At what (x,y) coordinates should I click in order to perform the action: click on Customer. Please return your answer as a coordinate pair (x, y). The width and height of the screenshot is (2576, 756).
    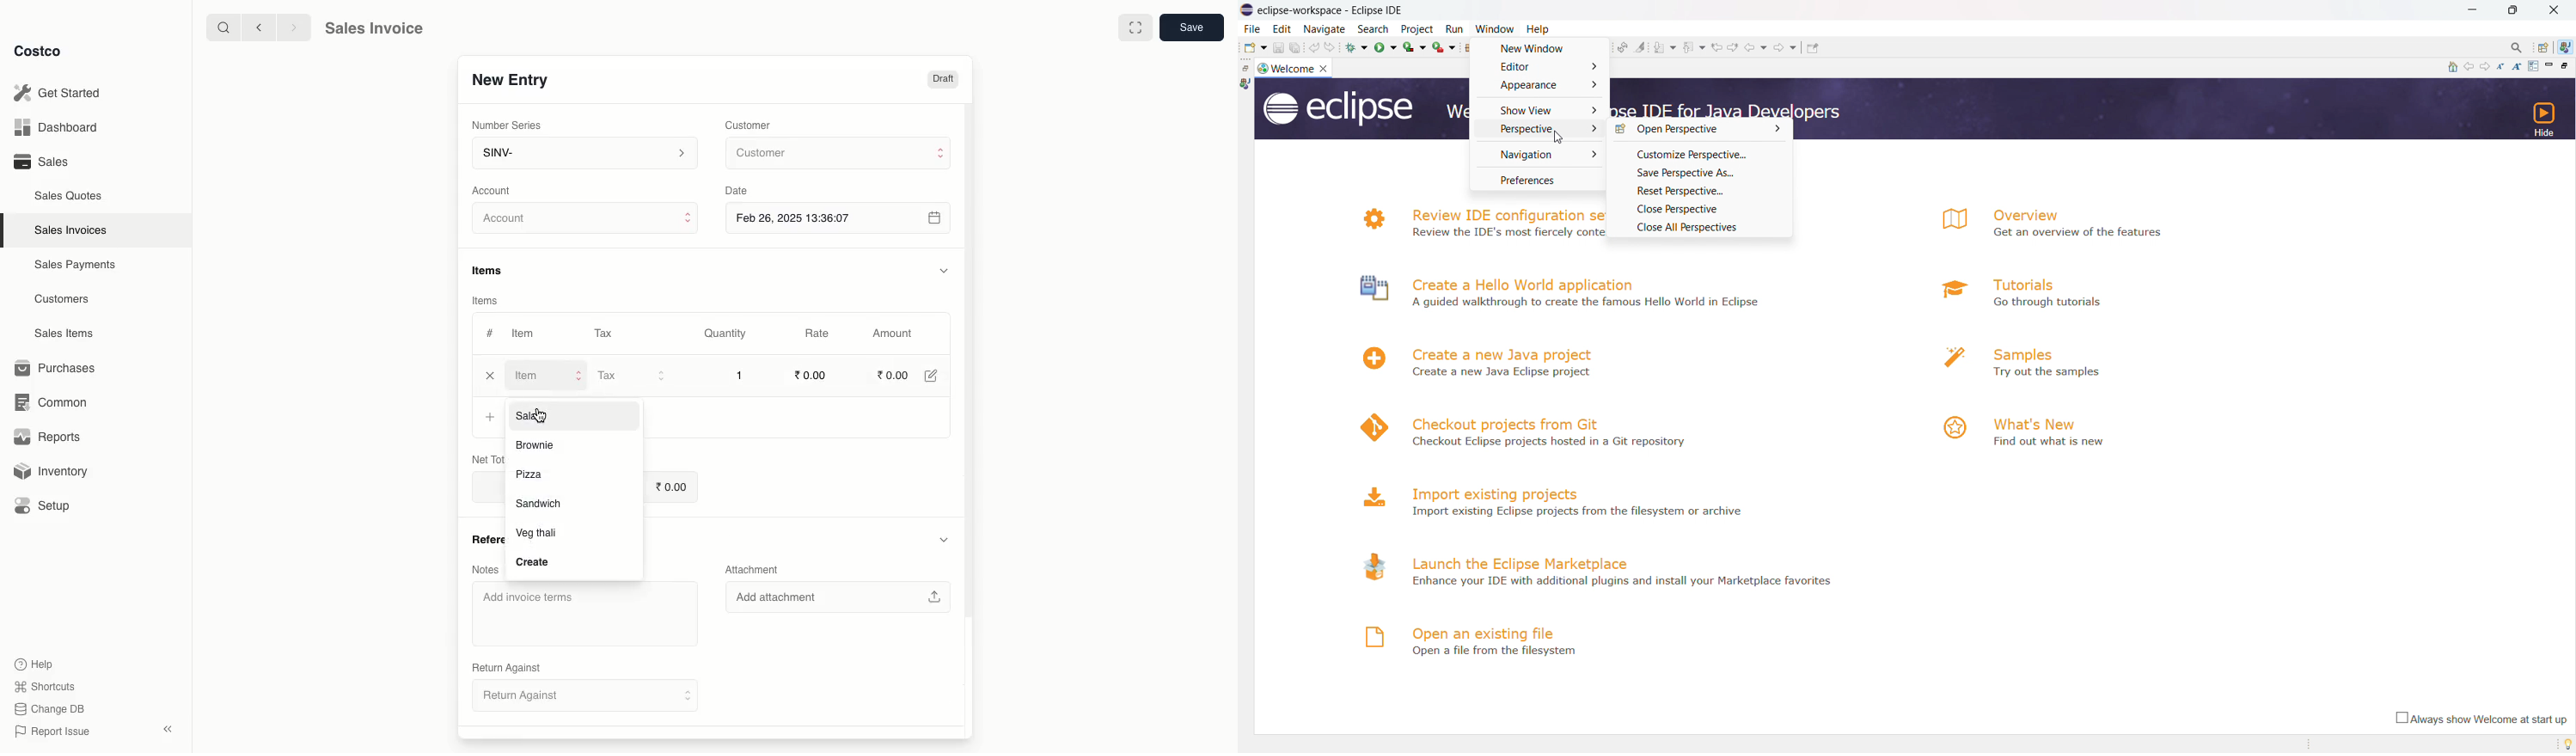
    Looking at the image, I should click on (750, 124).